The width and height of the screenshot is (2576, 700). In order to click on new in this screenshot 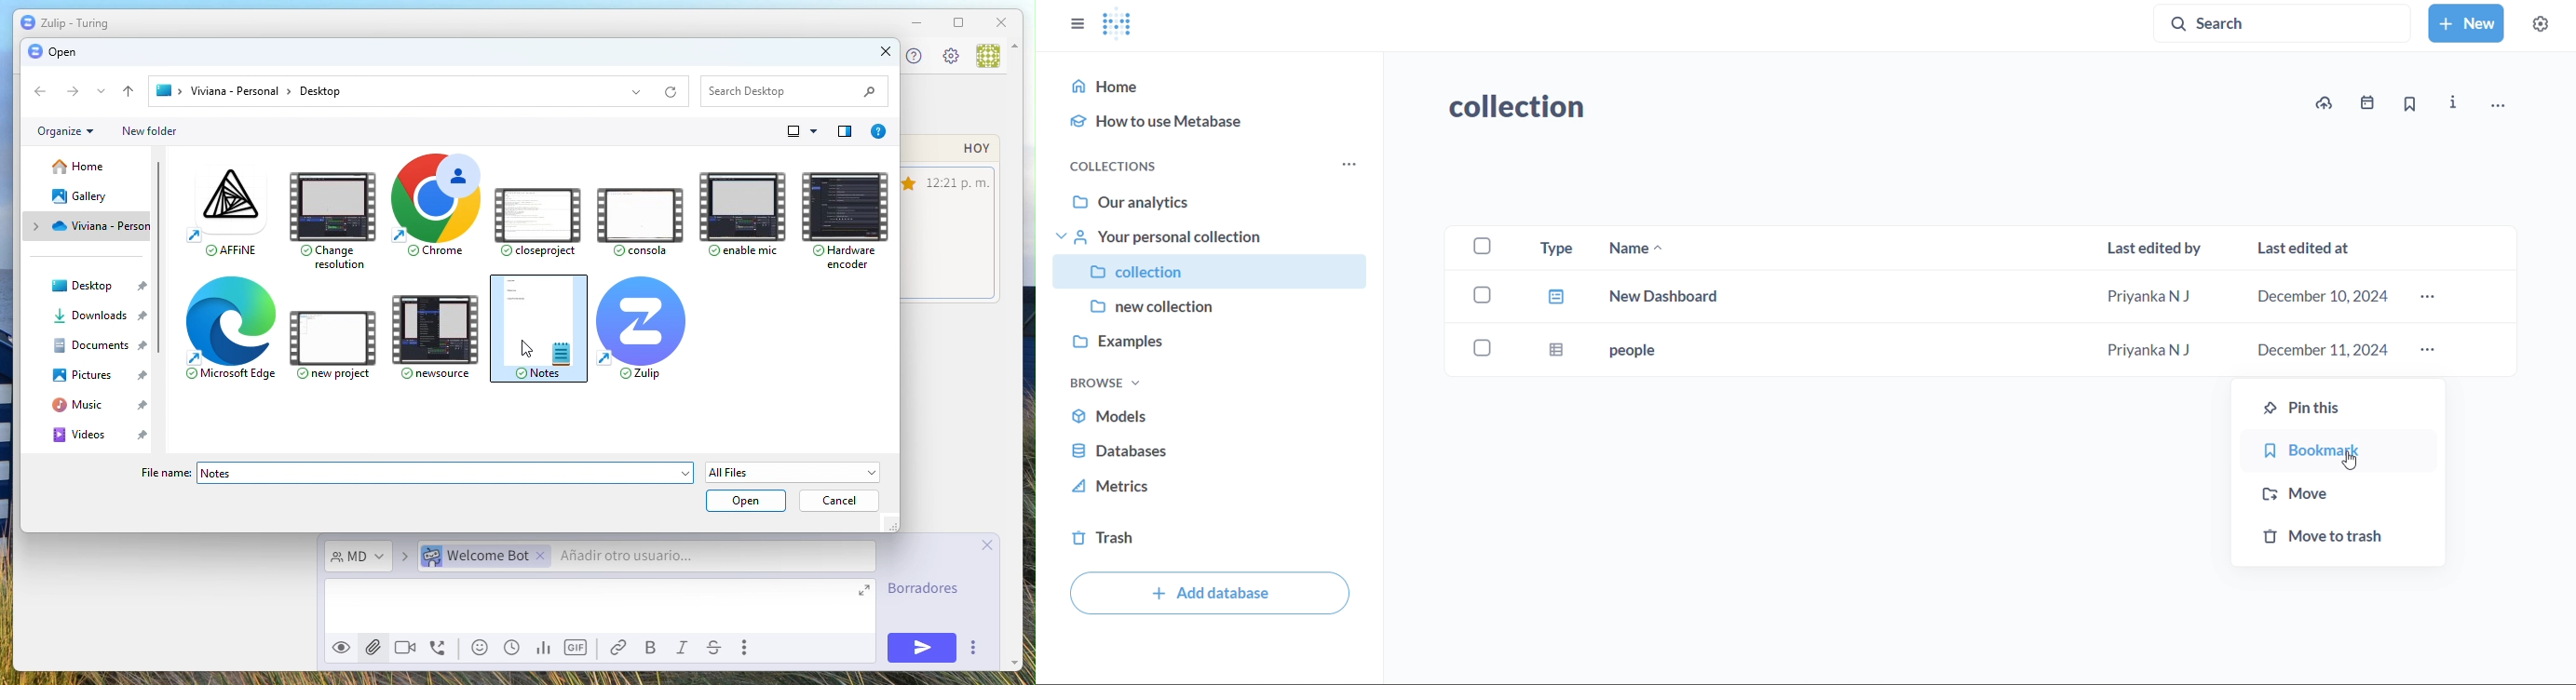, I will do `click(2467, 23)`.